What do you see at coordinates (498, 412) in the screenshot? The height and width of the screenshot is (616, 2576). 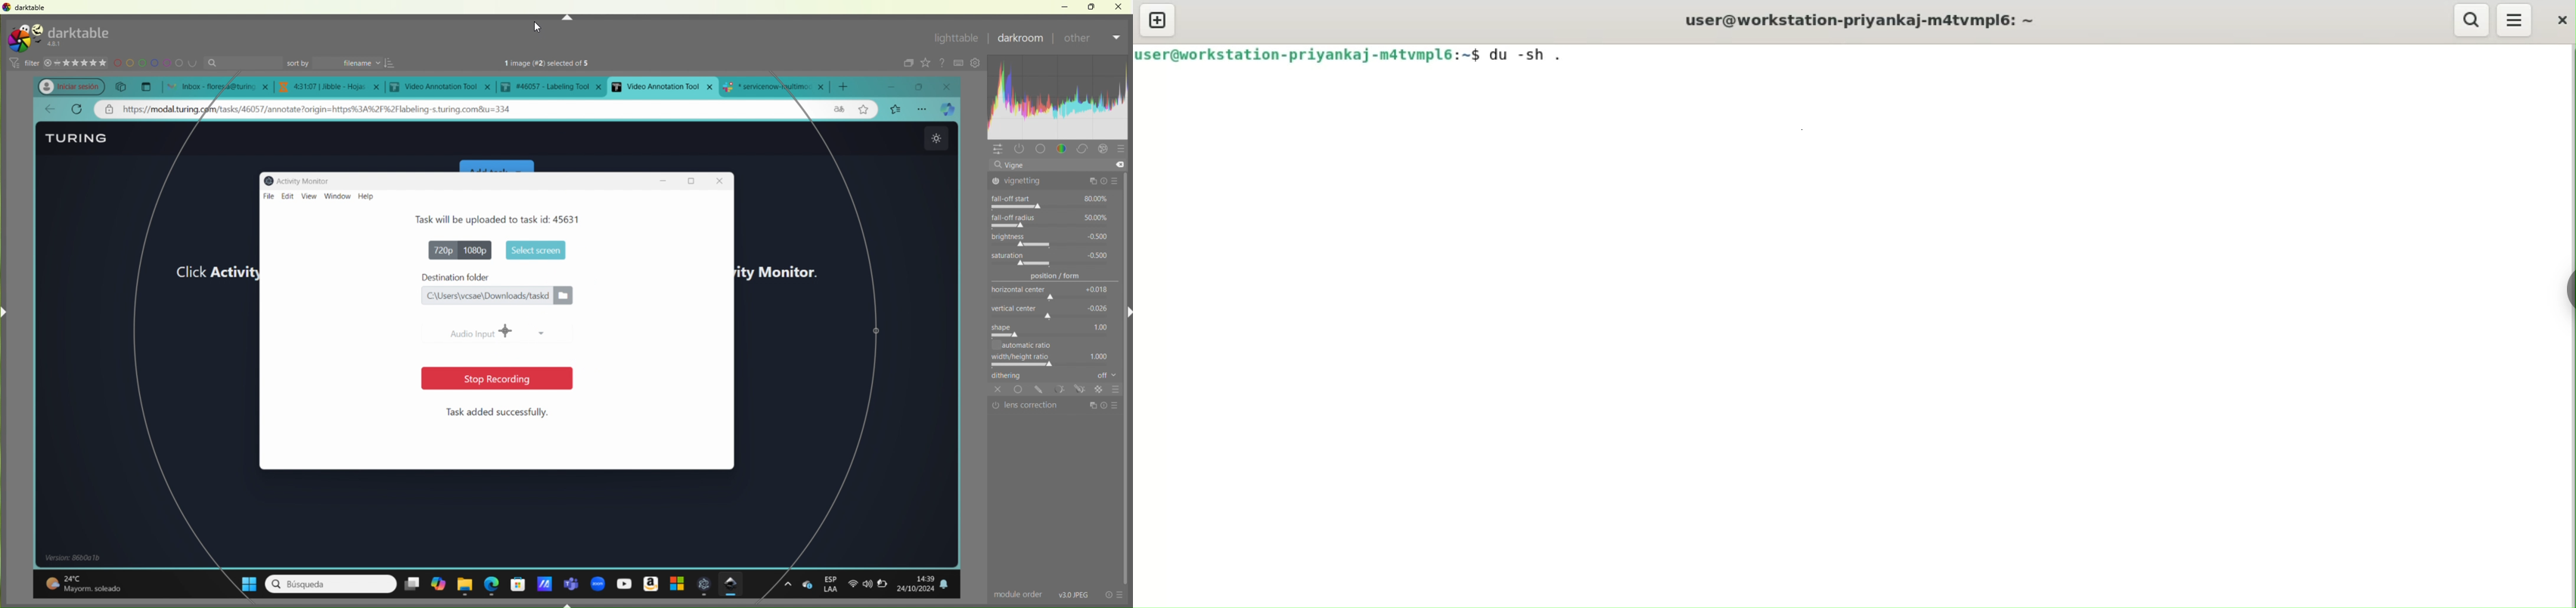 I see `Task added successfully` at bounding box center [498, 412].